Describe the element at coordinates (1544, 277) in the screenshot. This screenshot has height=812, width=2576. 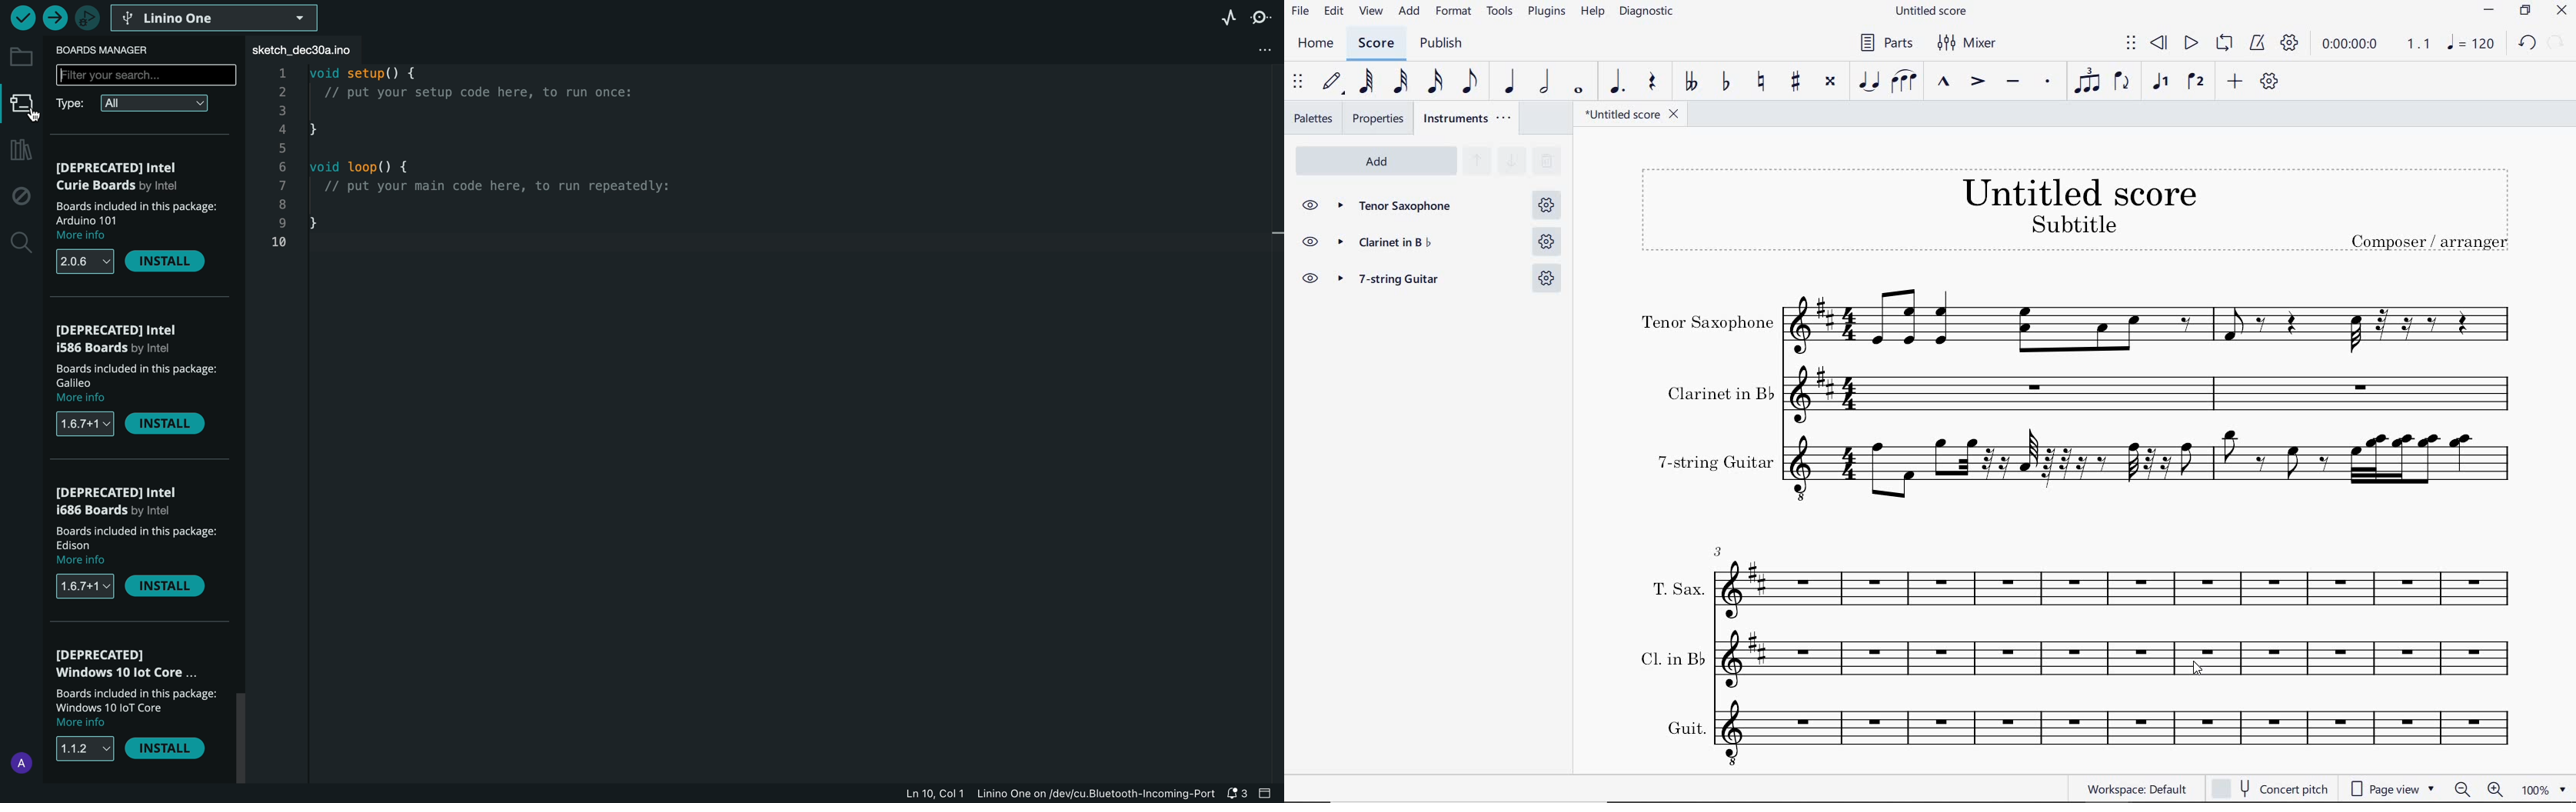
I see `settings` at that location.